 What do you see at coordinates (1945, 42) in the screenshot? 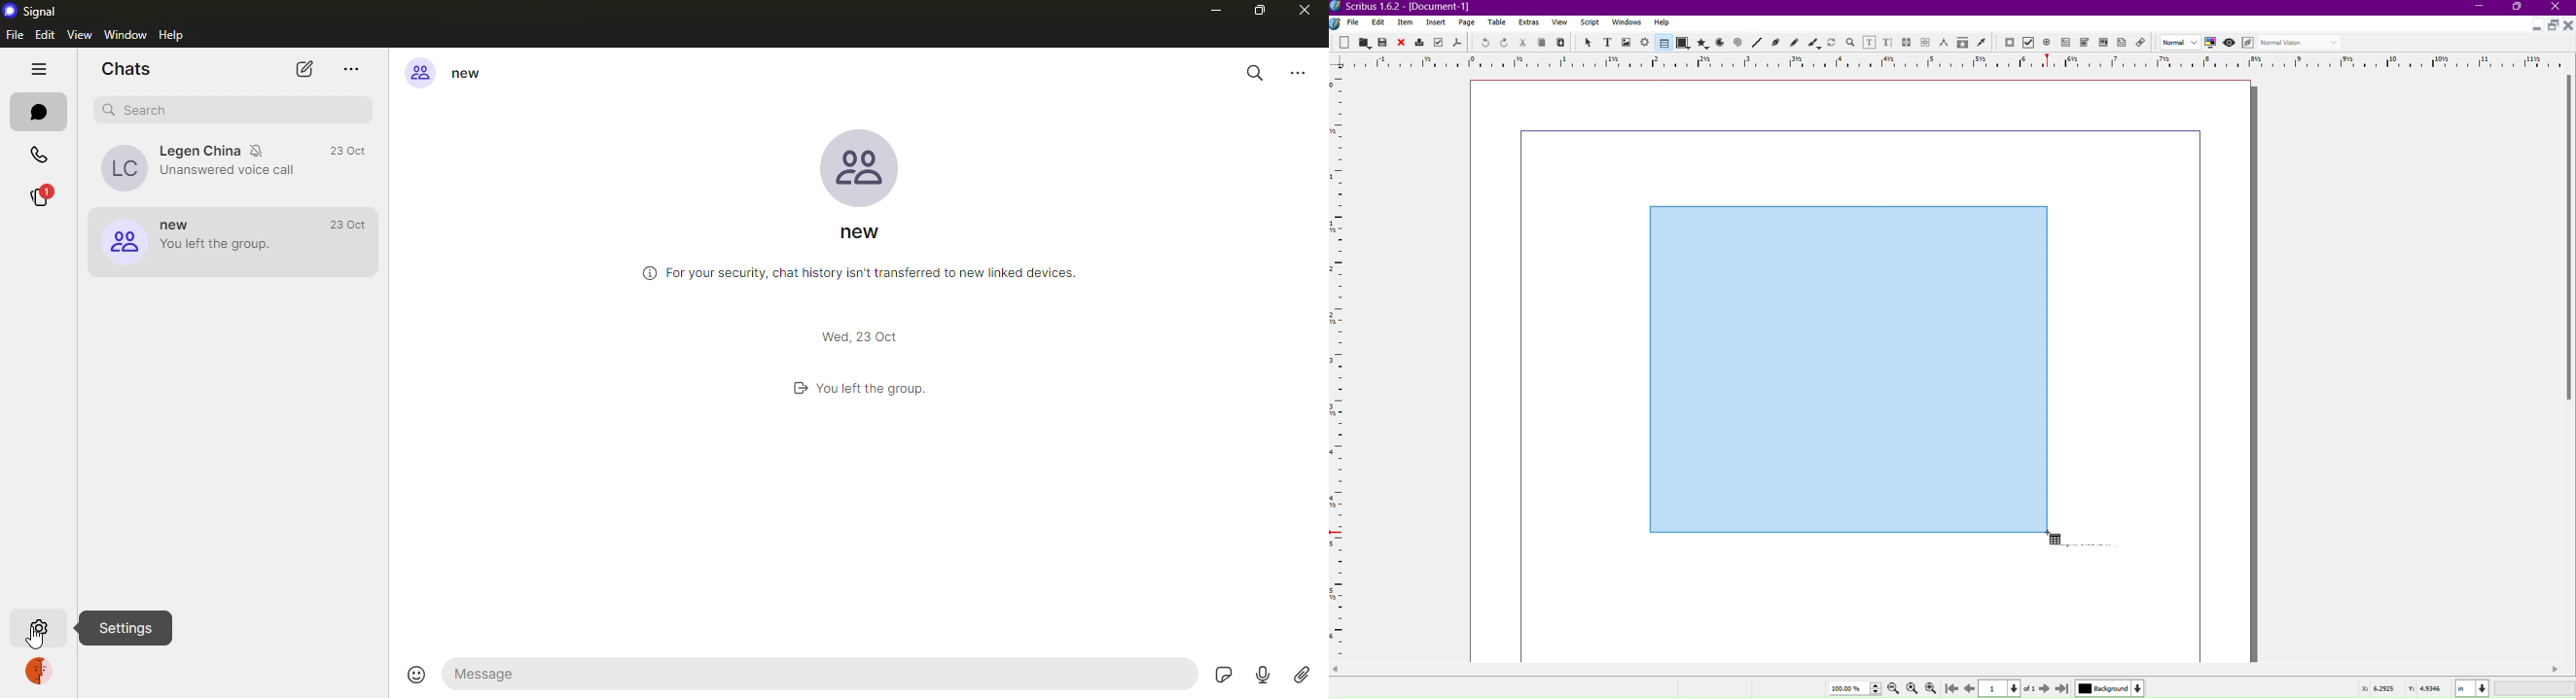
I see `Measurements` at bounding box center [1945, 42].